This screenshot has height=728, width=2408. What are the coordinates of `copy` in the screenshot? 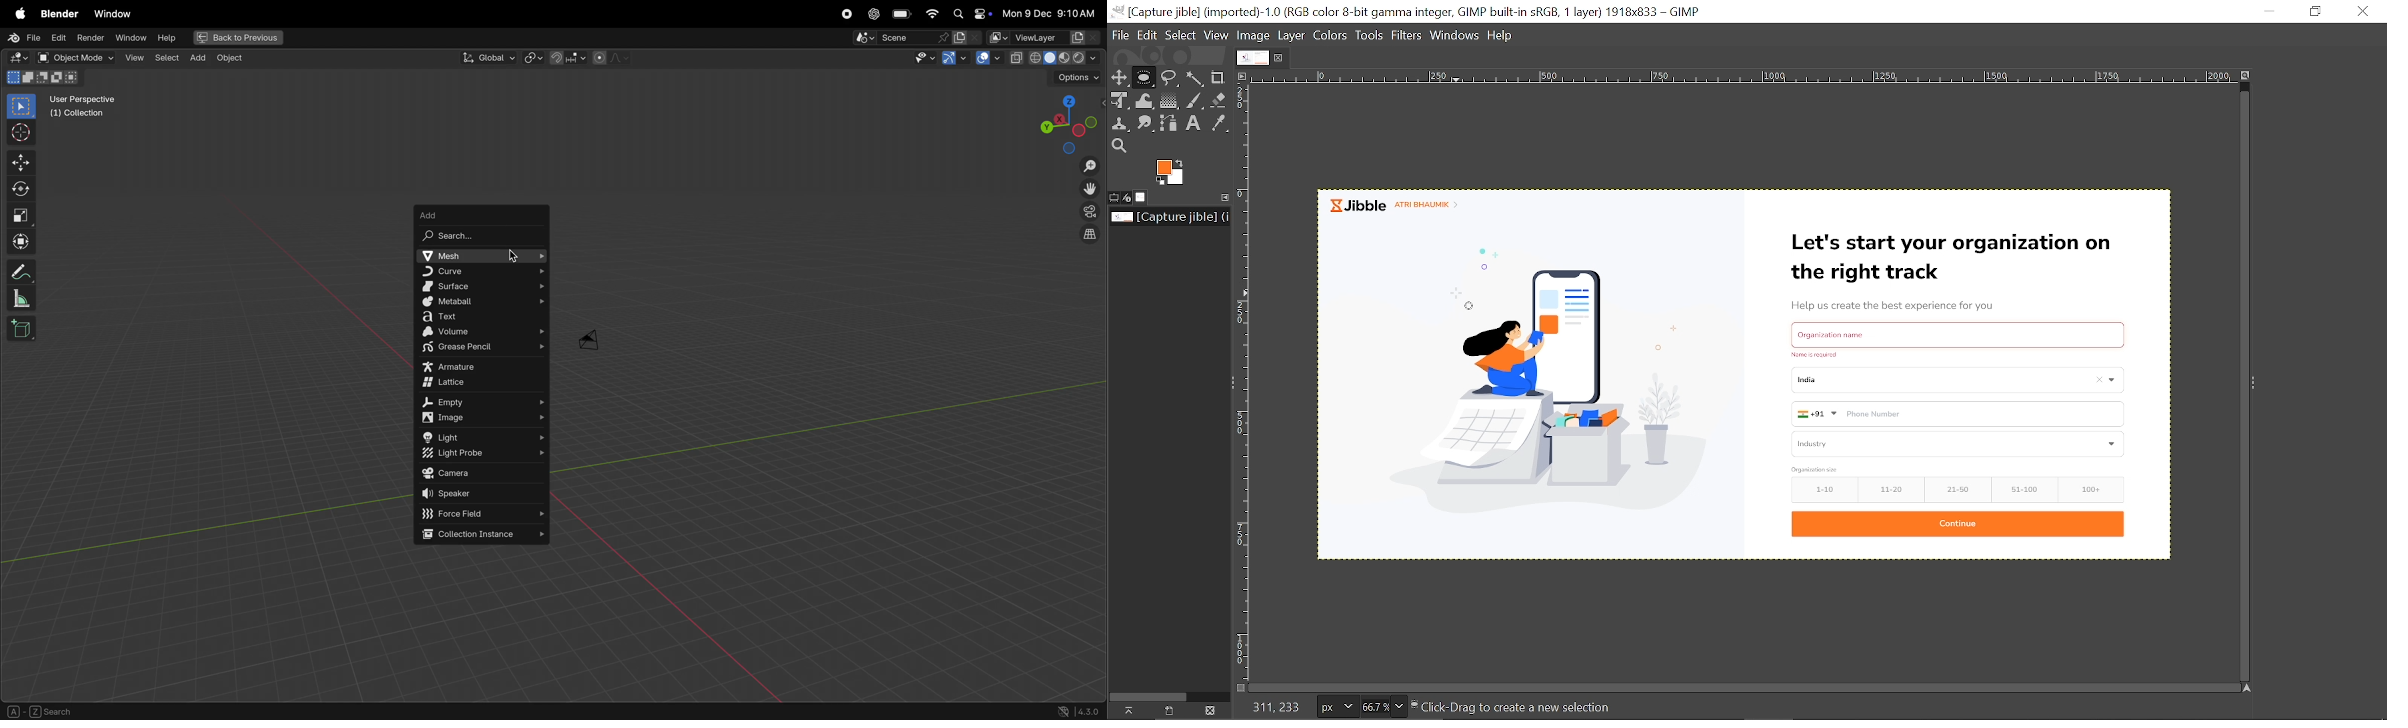 It's located at (1017, 58).